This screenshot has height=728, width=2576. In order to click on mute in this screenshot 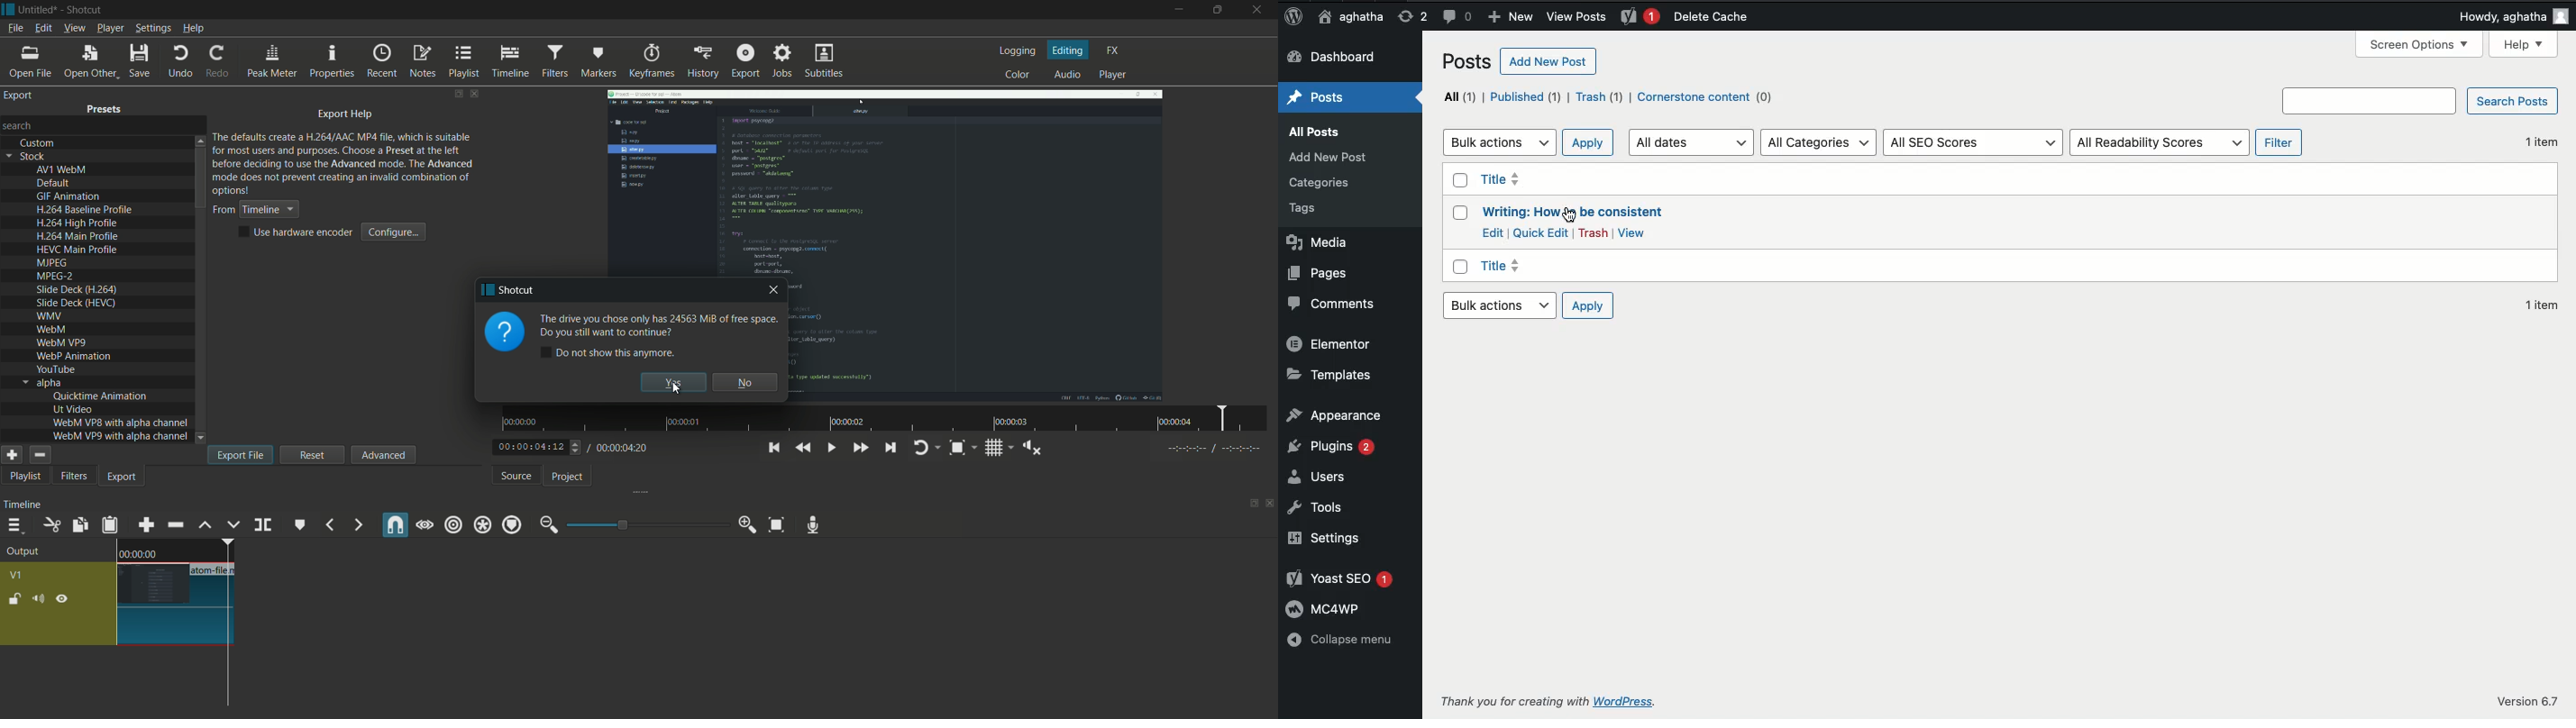, I will do `click(37, 600)`.